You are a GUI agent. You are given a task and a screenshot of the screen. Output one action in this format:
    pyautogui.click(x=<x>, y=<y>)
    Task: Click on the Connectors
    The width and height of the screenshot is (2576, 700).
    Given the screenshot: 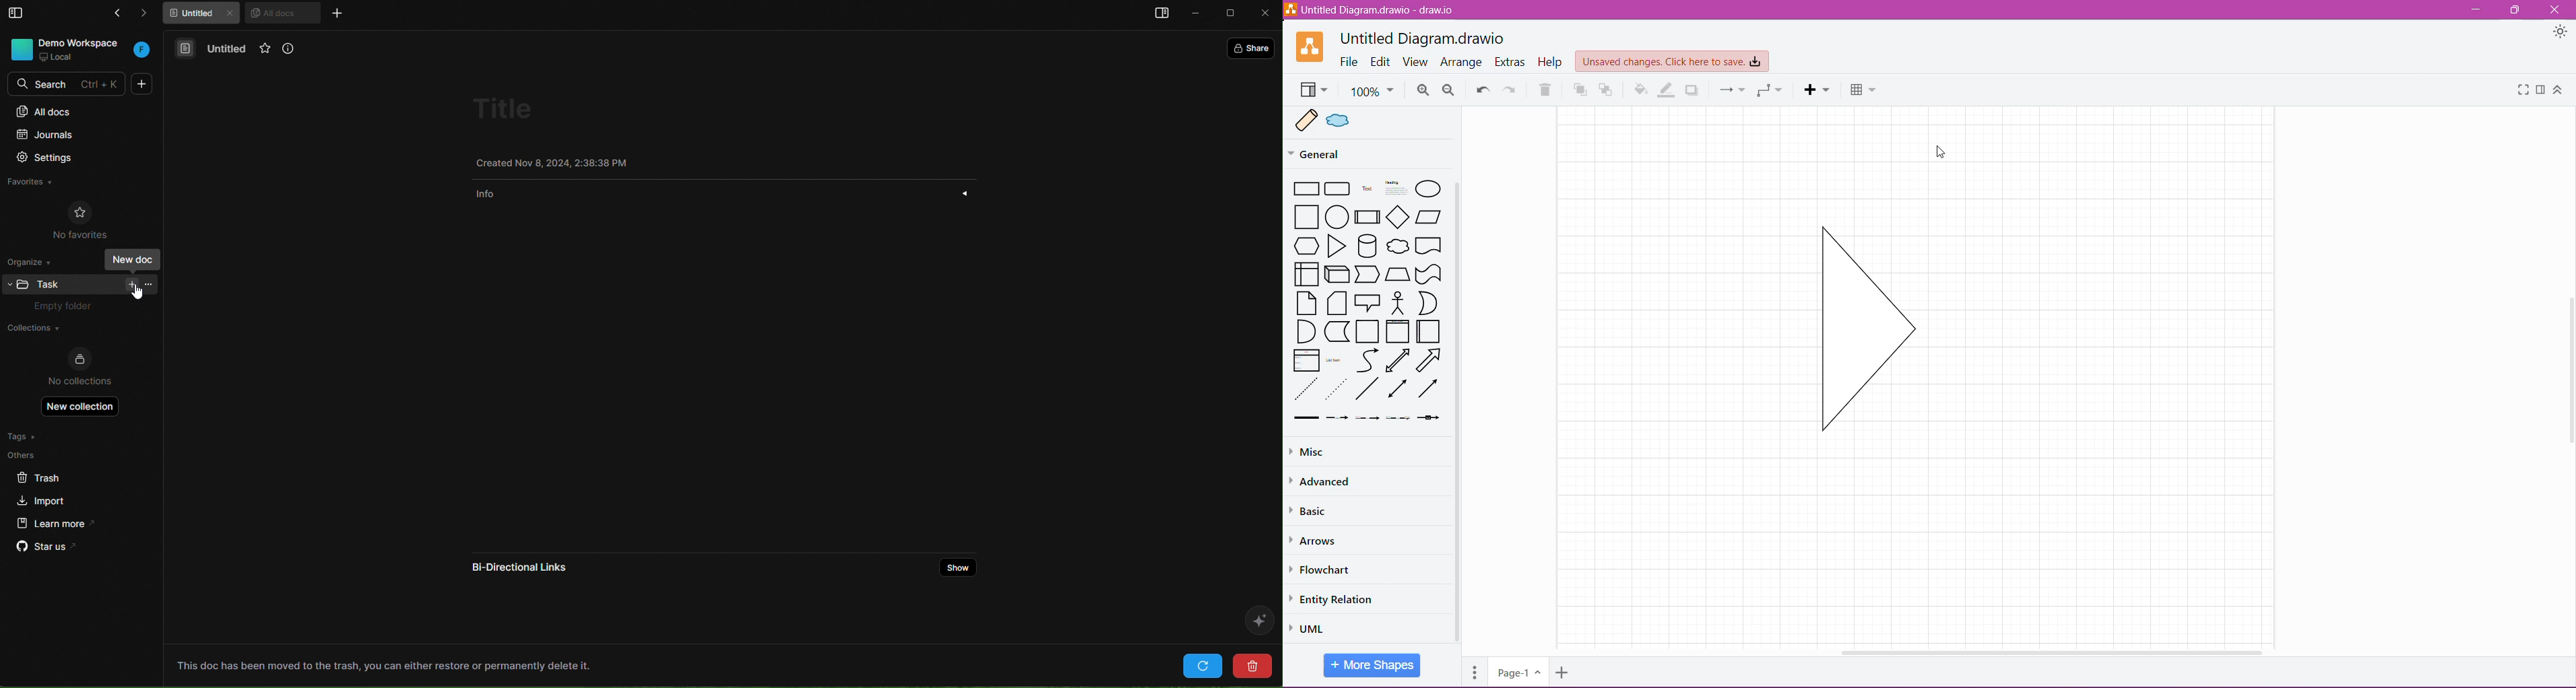 What is the action you would take?
    pyautogui.click(x=1732, y=90)
    